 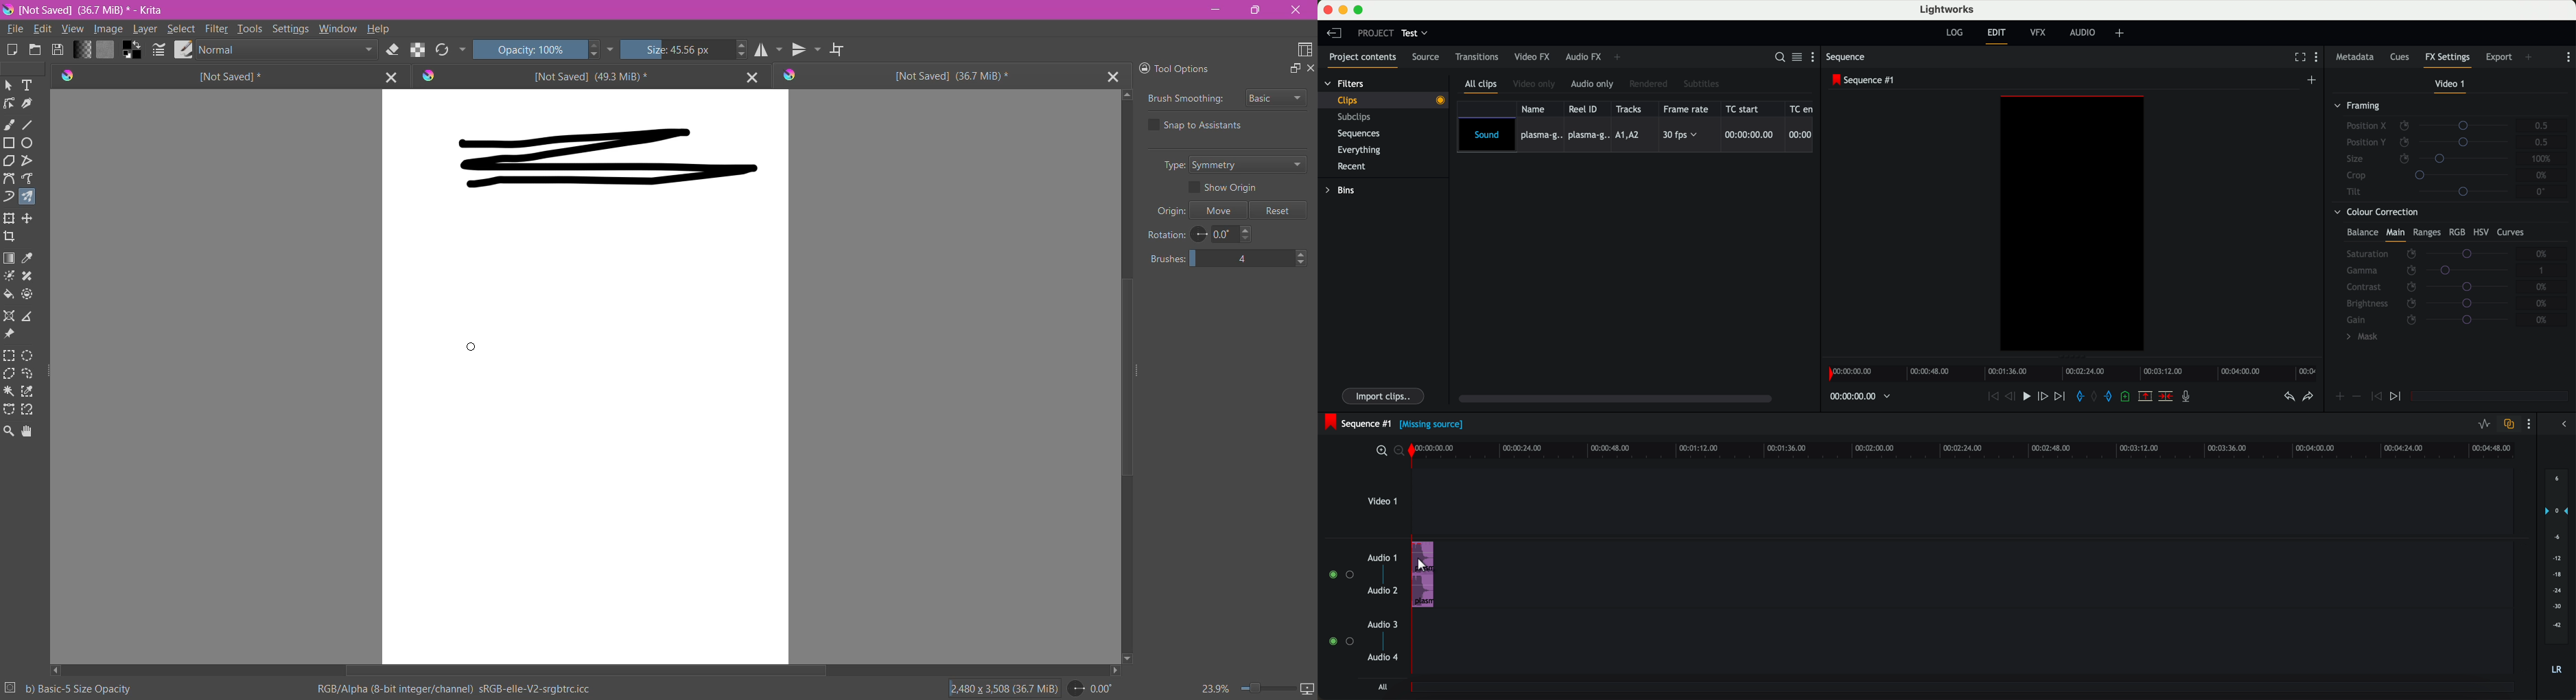 I want to click on exit, so click(x=1996, y=36).